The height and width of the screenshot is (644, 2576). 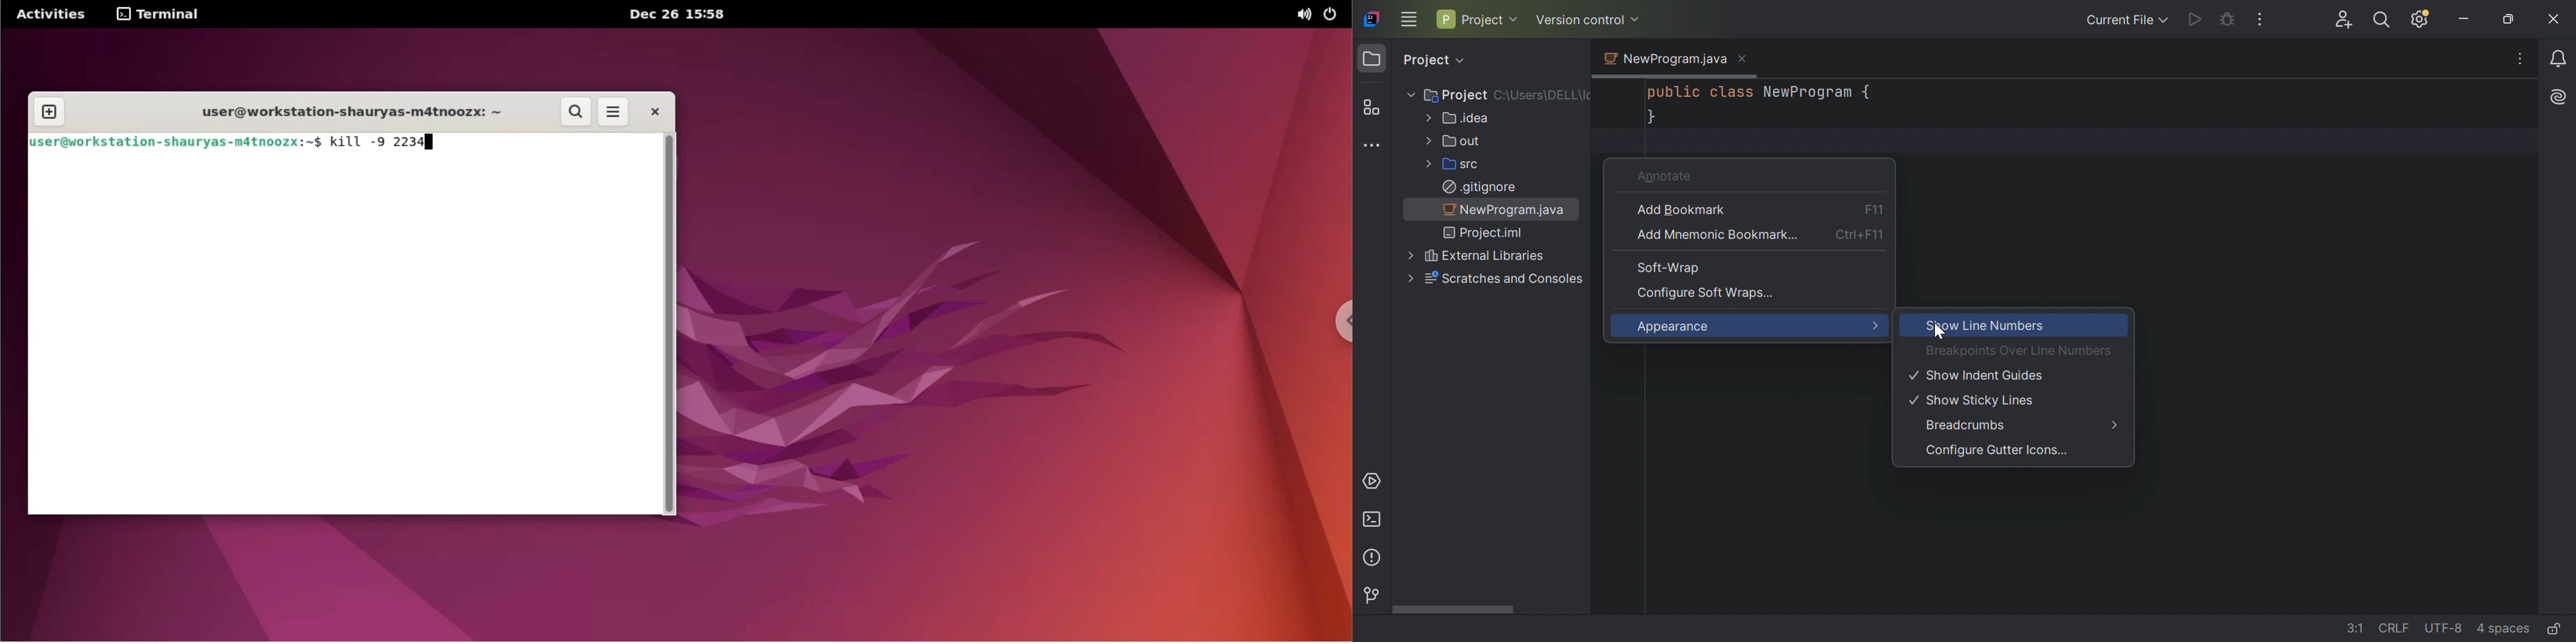 What do you see at coordinates (2422, 20) in the screenshot?
I see `Updates Available. IDE and Project settings` at bounding box center [2422, 20].